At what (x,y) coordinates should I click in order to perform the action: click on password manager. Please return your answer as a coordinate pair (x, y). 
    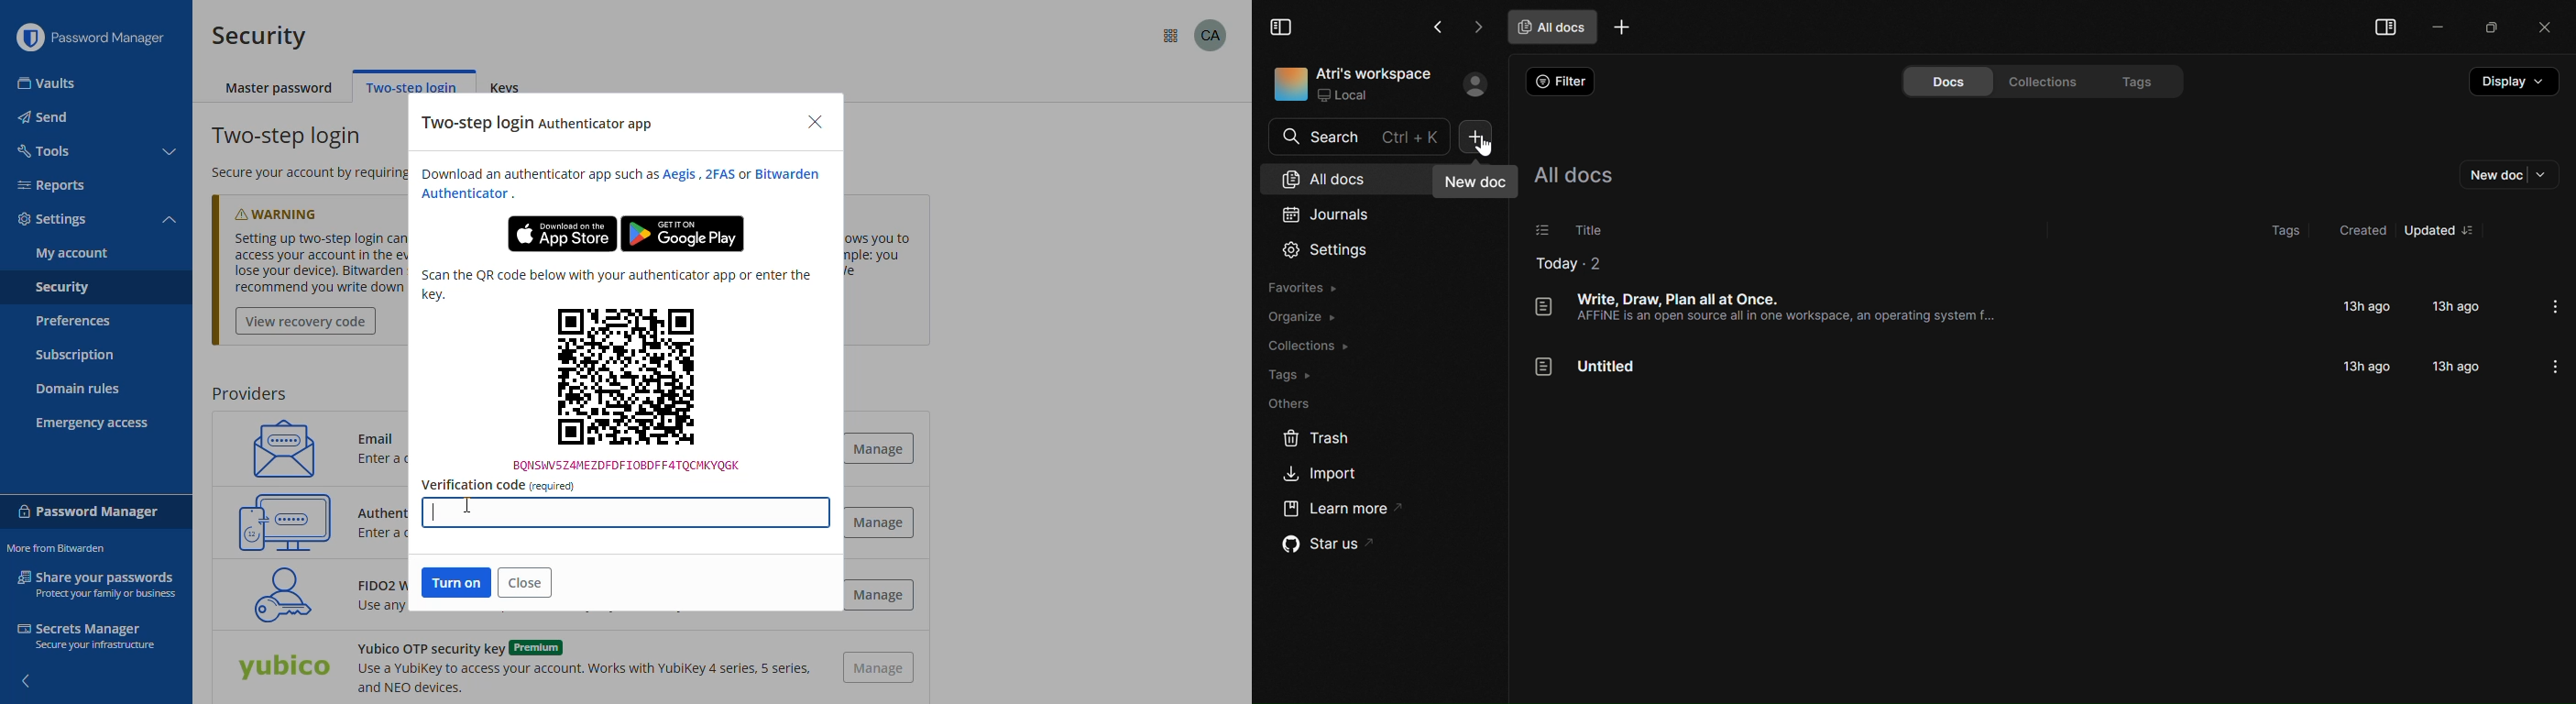
    Looking at the image, I should click on (115, 38).